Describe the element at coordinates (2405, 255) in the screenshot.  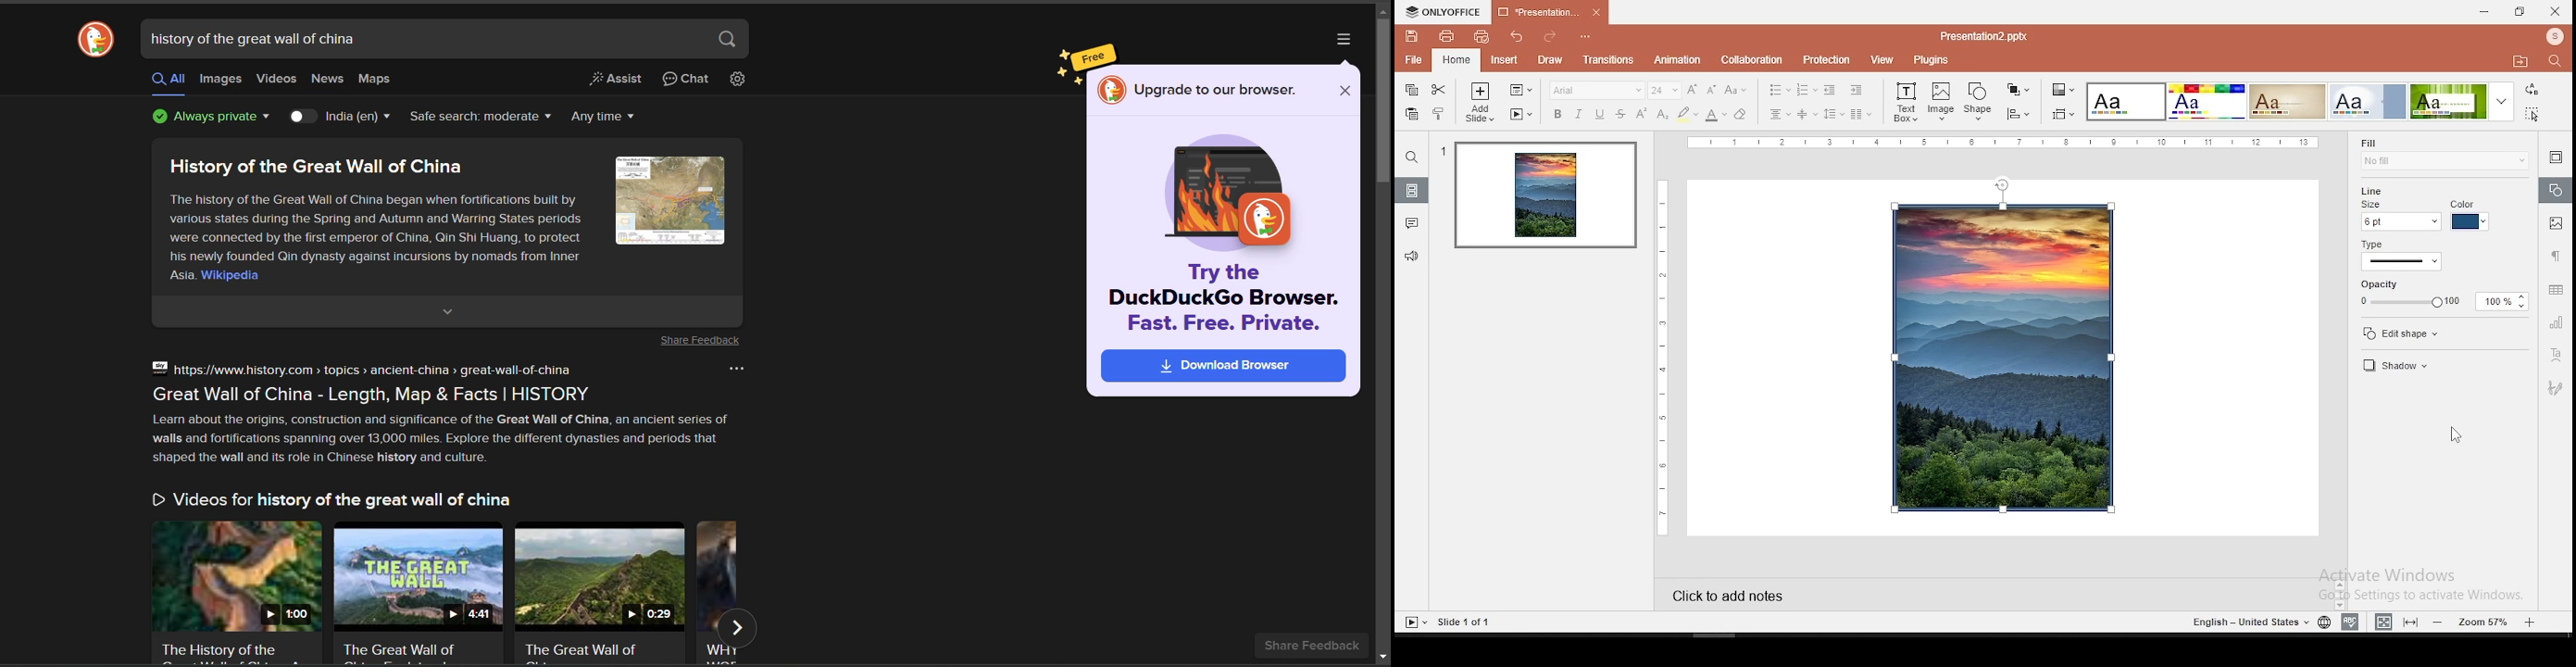
I see `line type` at that location.